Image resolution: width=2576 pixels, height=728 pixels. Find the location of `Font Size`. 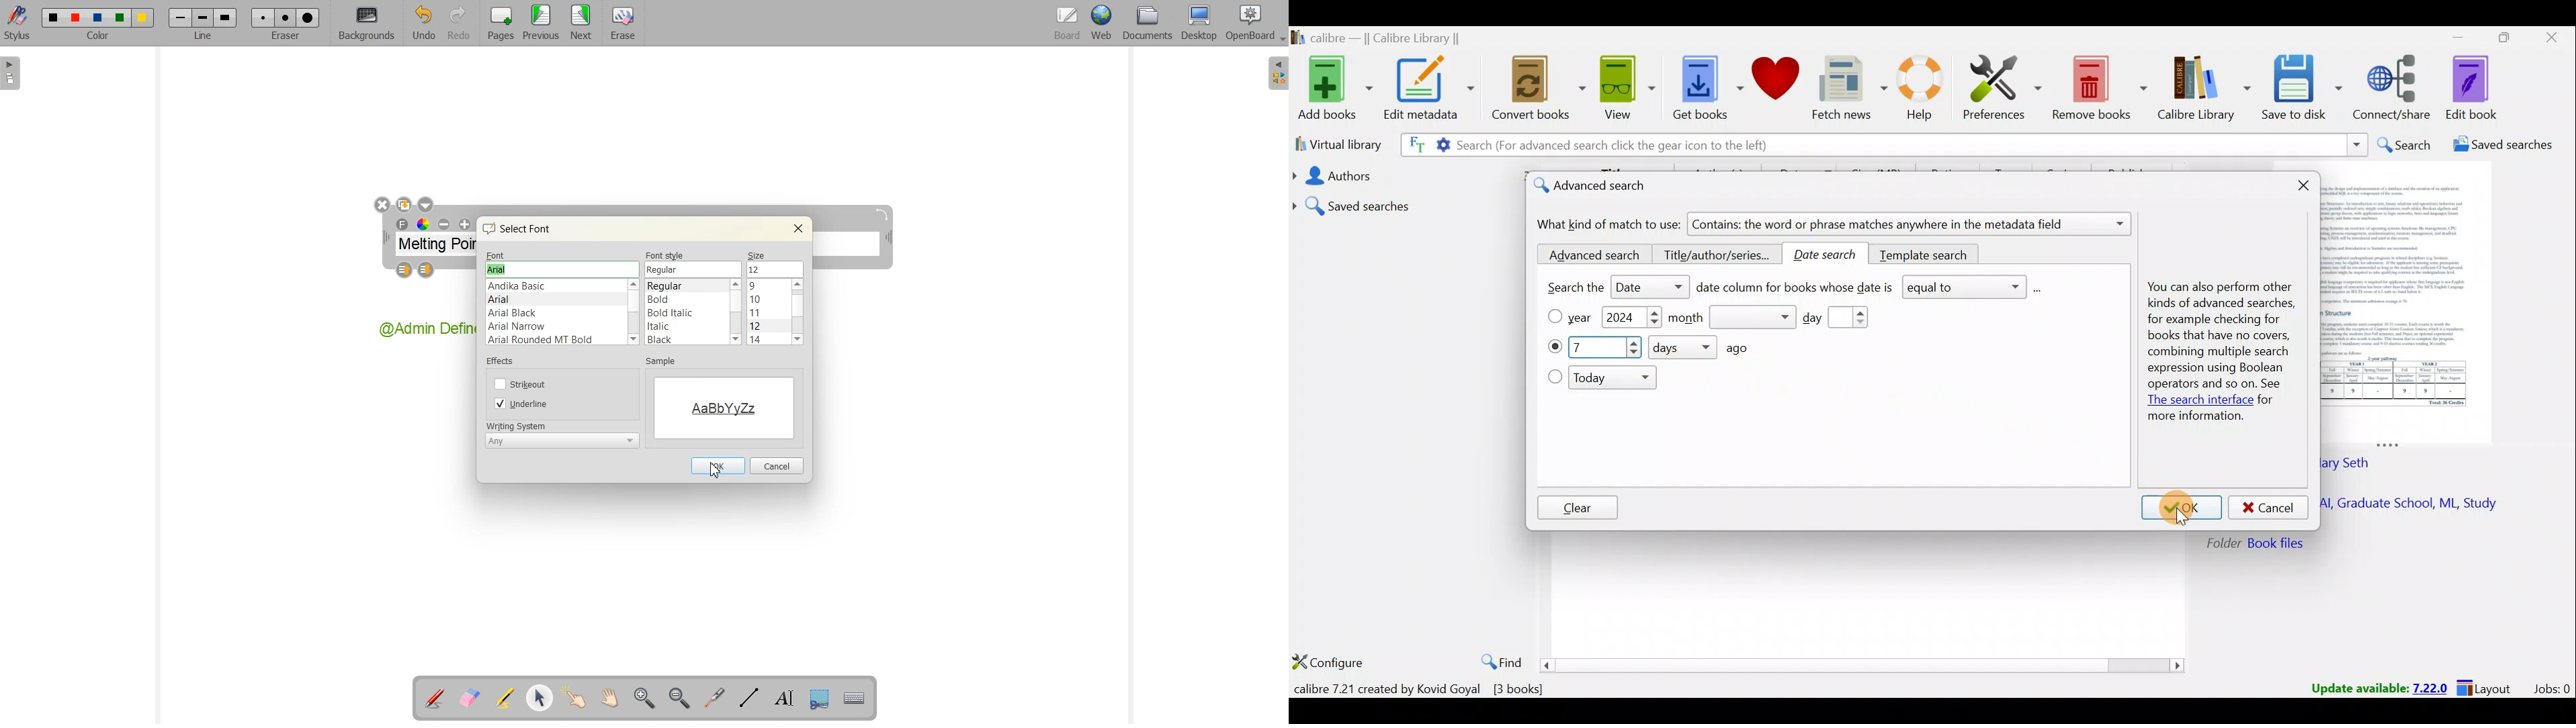

Font Size is located at coordinates (769, 312).